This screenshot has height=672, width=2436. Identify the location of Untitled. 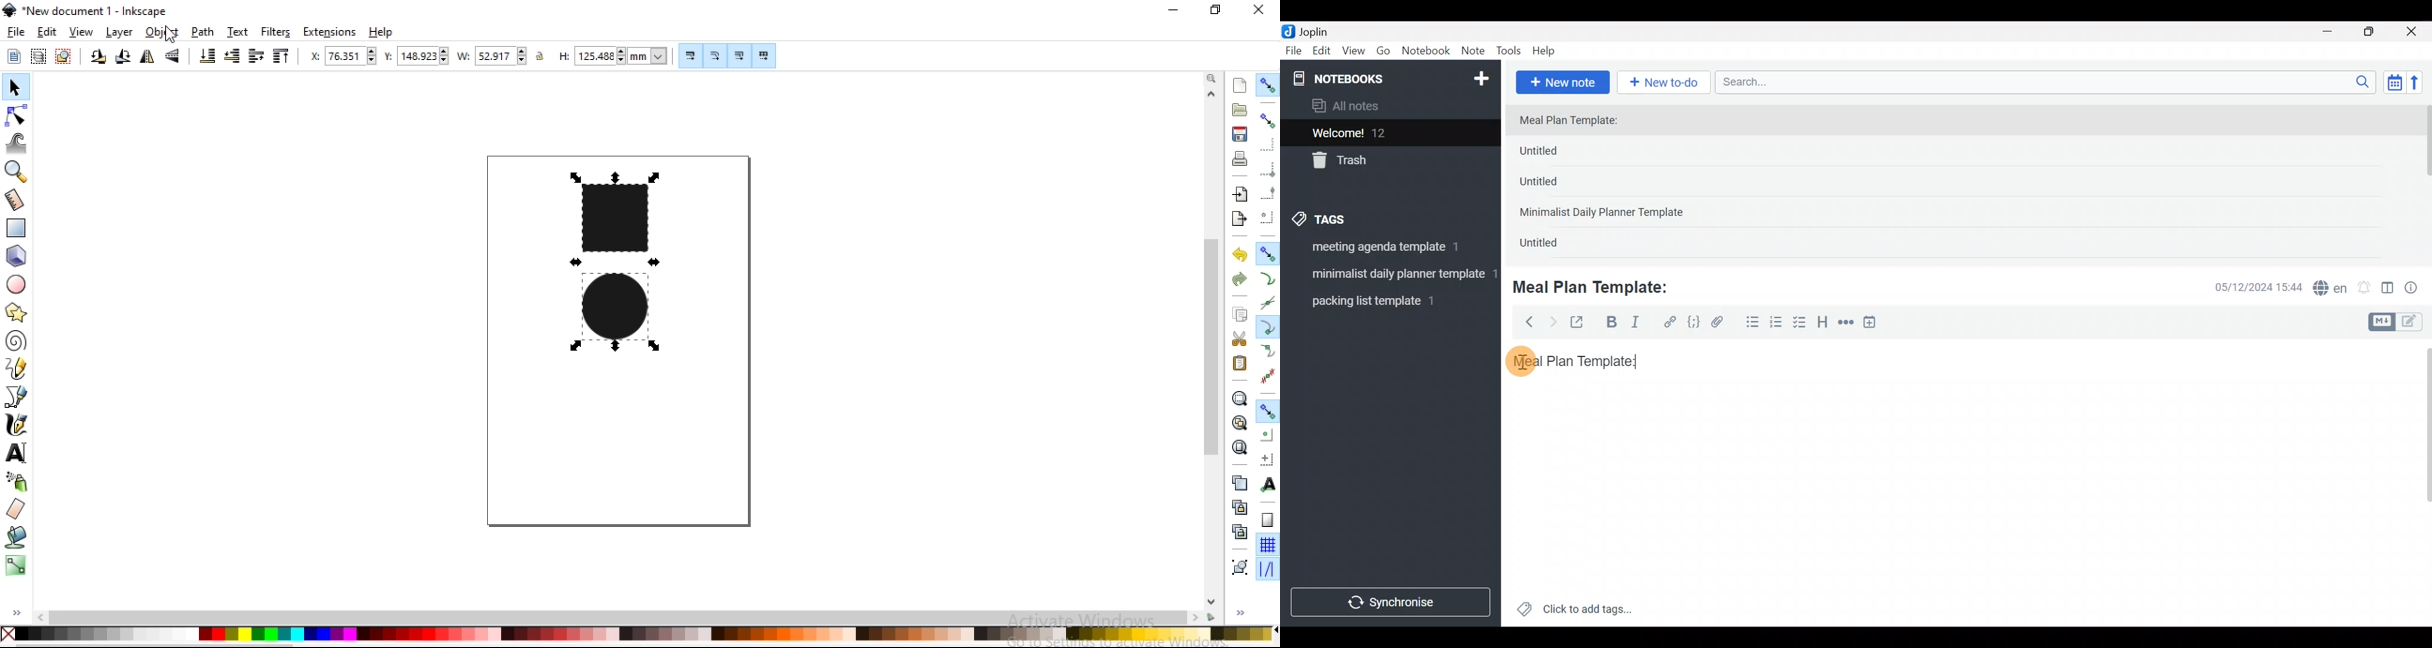
(1558, 154).